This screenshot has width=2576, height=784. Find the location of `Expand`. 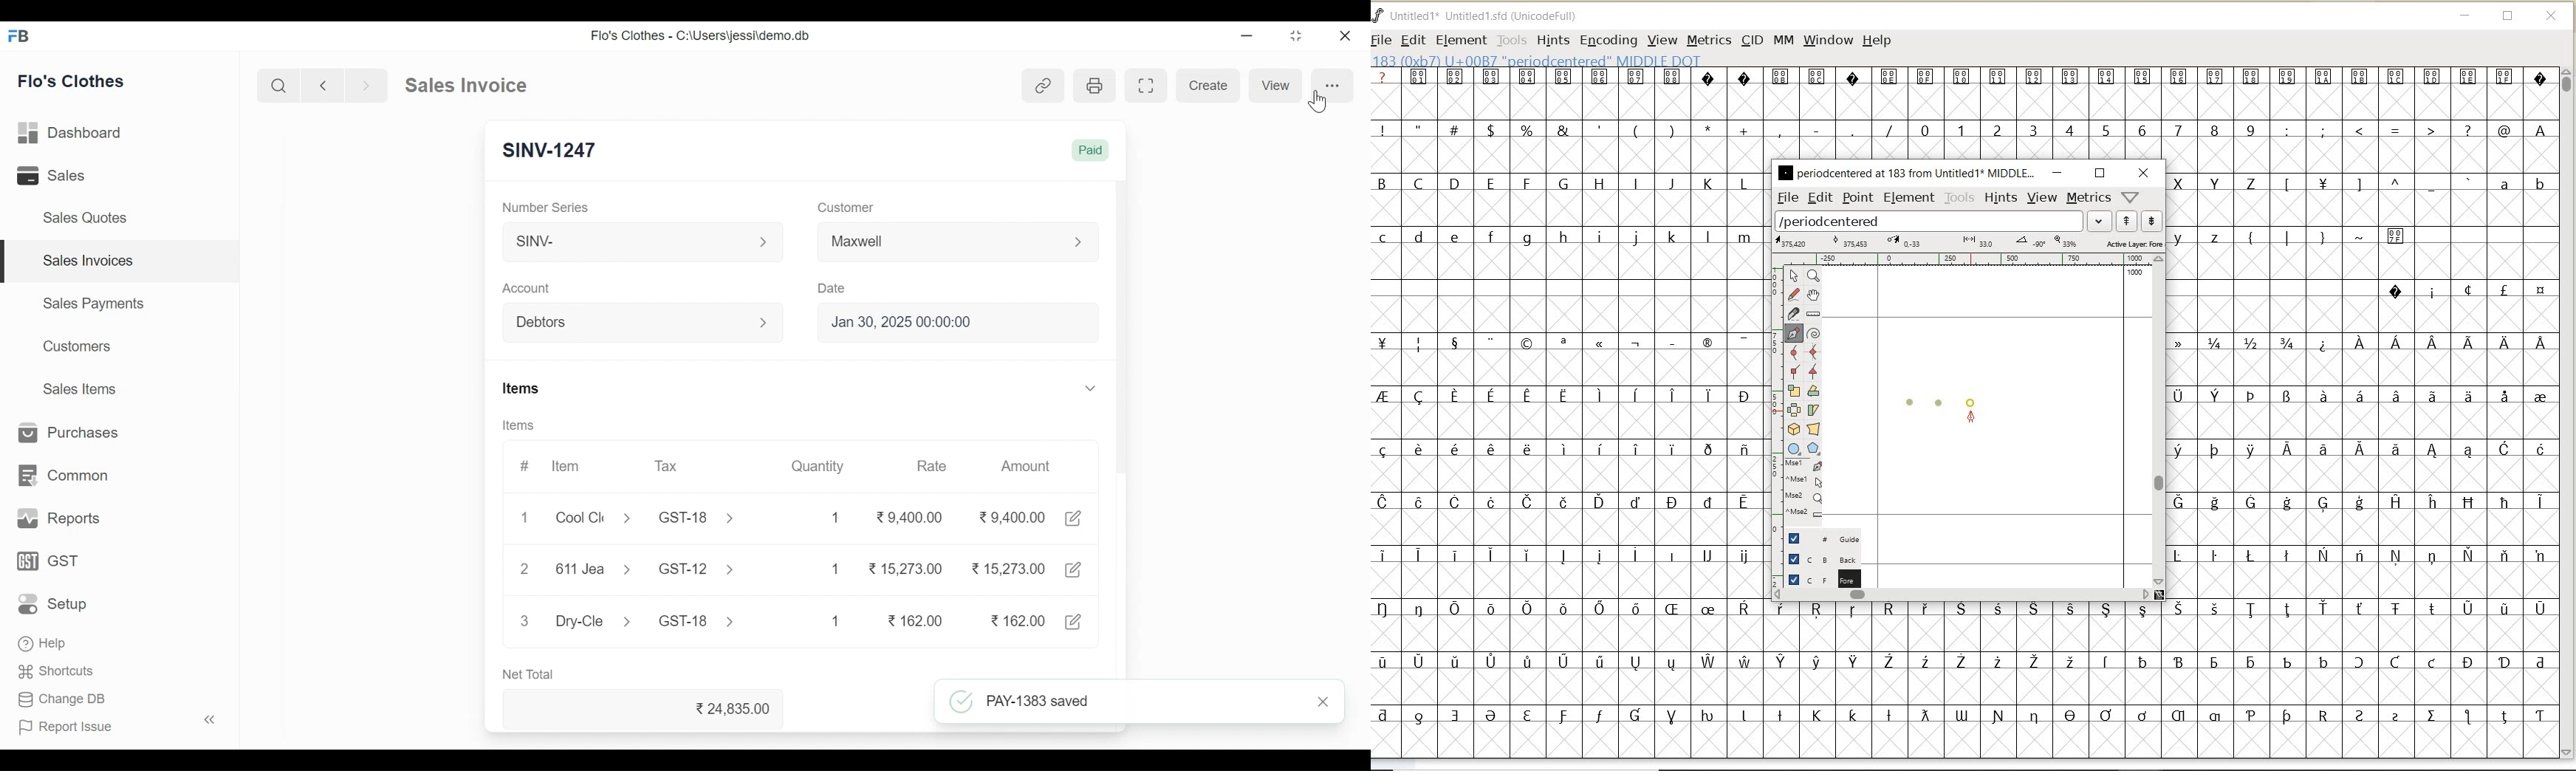

Expand is located at coordinates (1091, 388).